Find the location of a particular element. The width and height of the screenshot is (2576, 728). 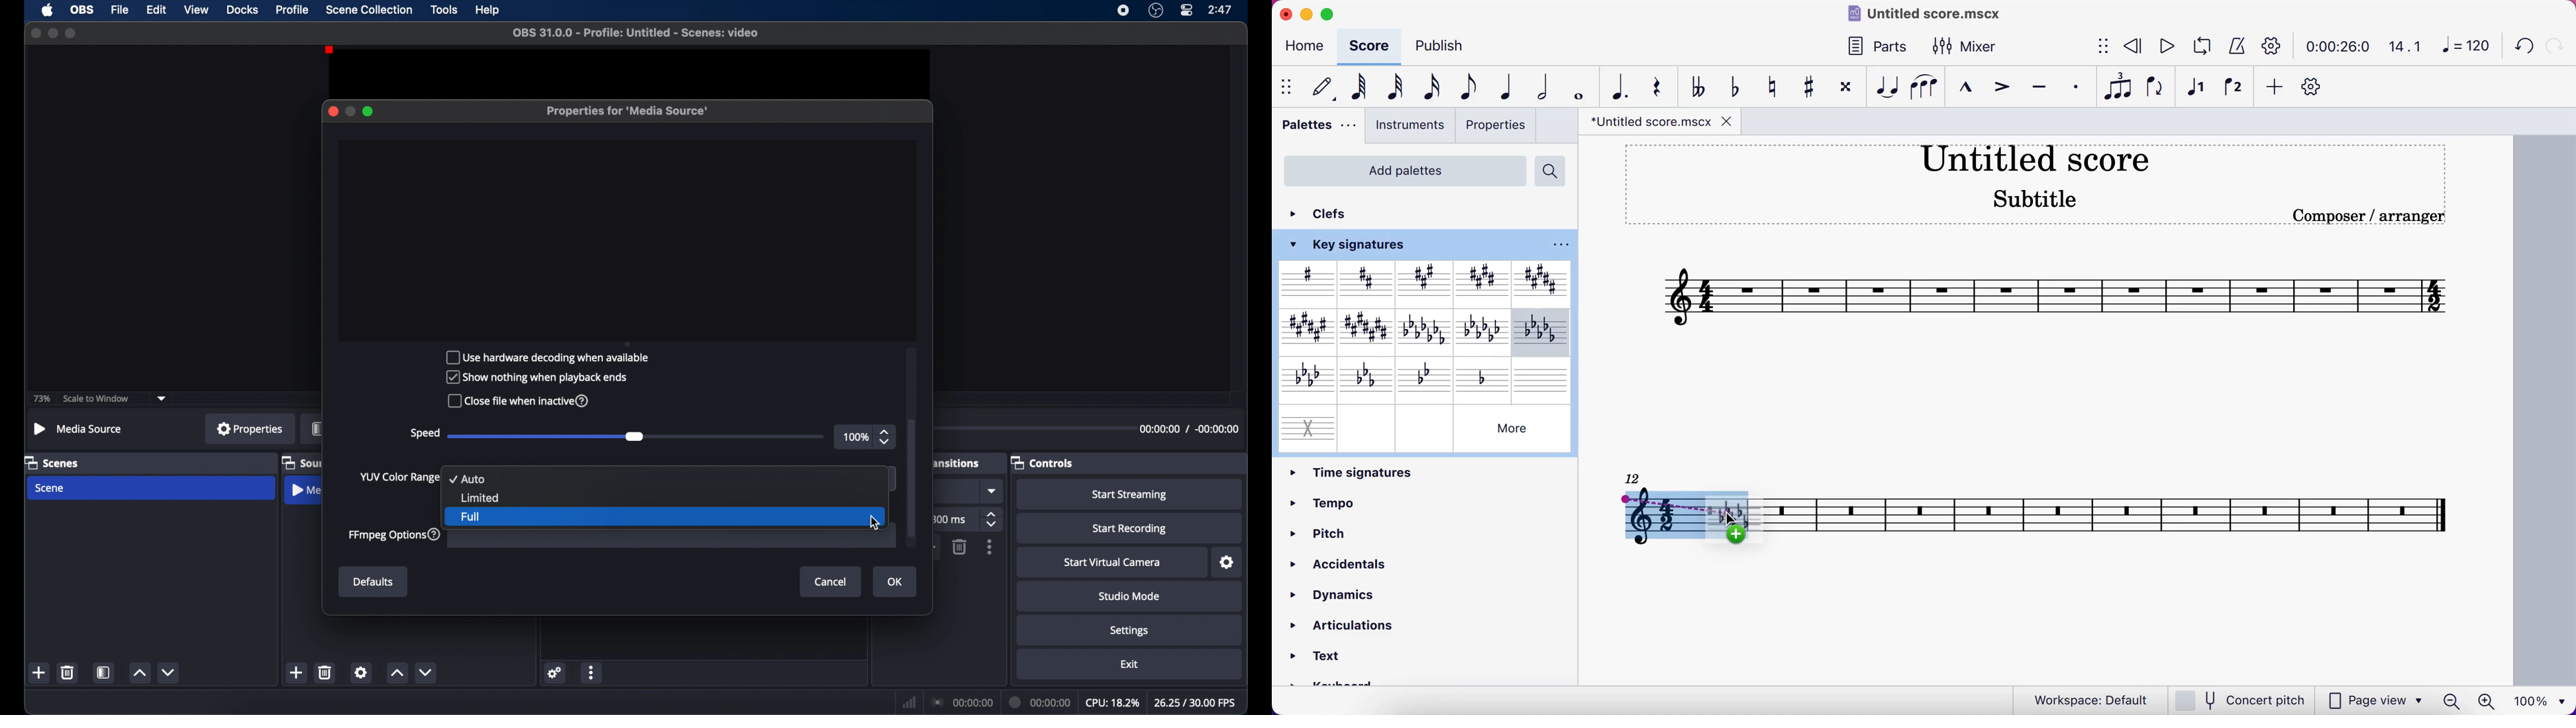

cursor is located at coordinates (874, 522).